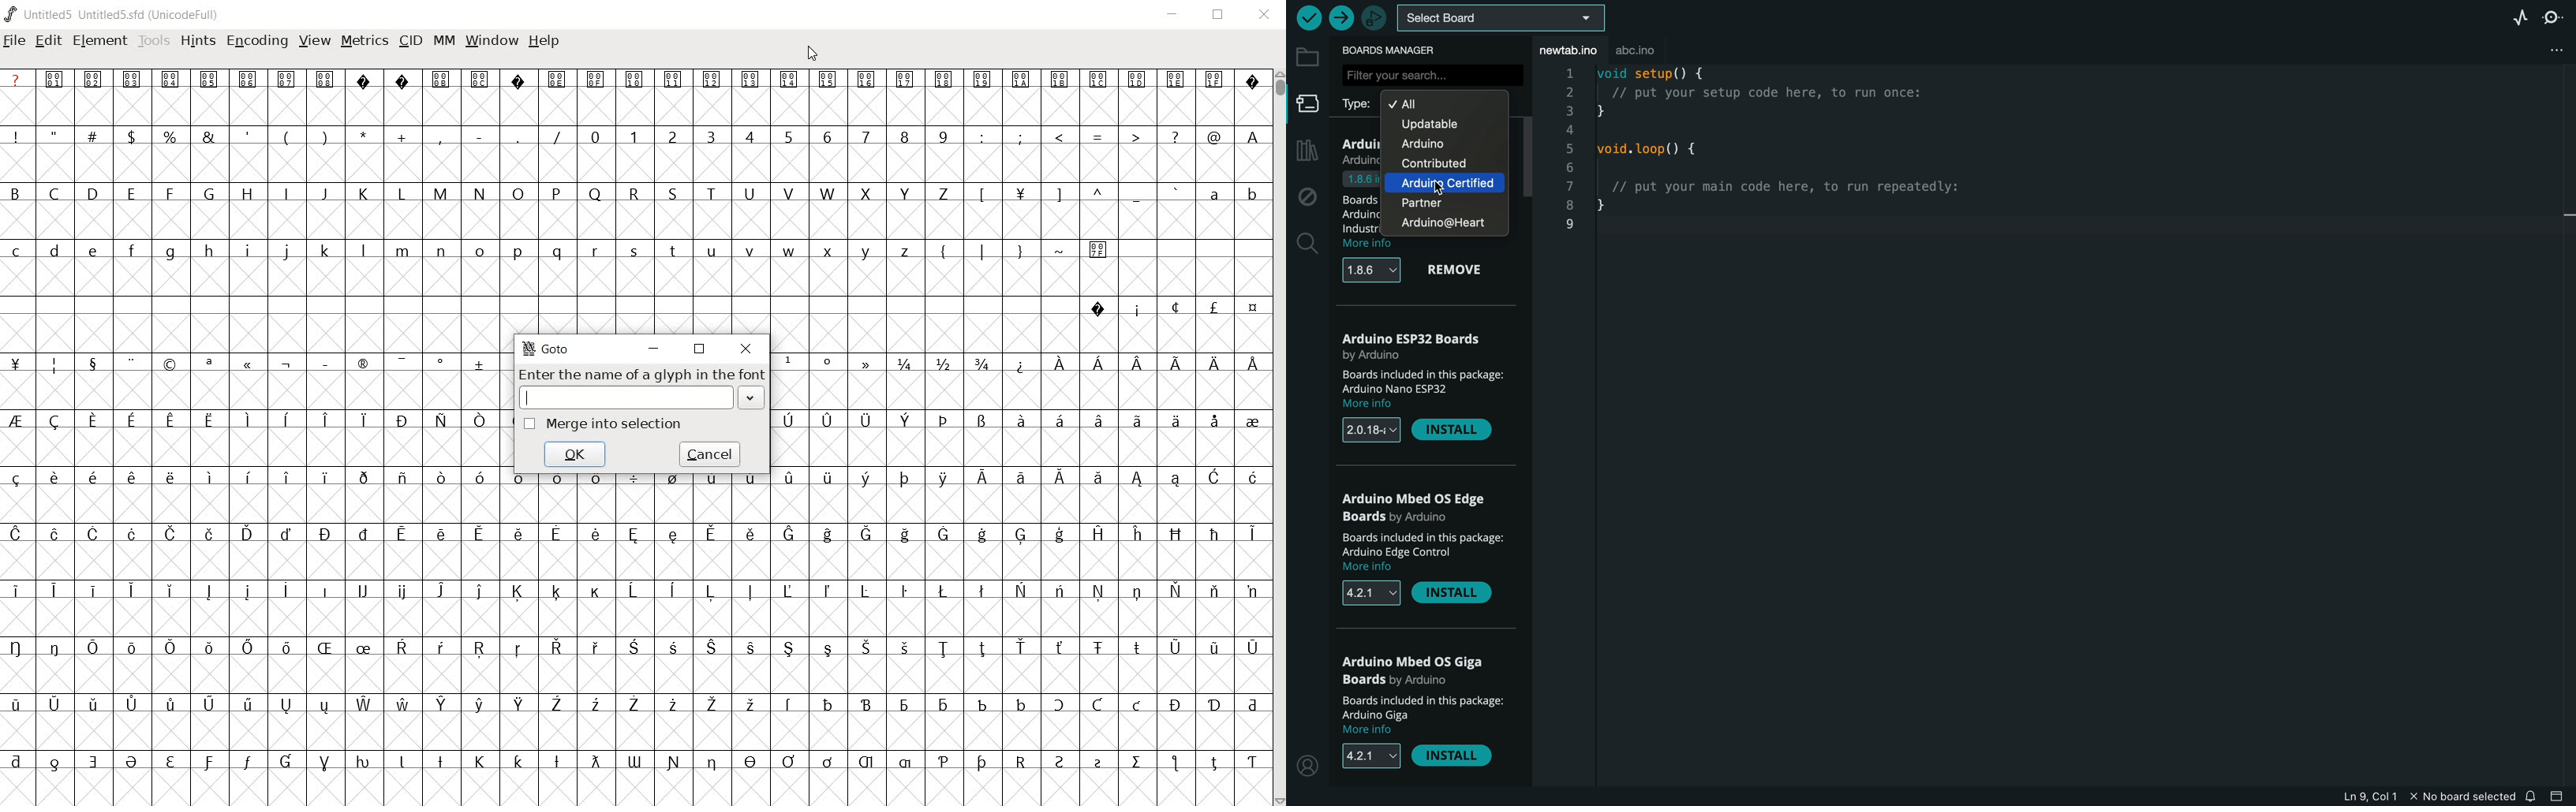  I want to click on Symbol, so click(480, 78).